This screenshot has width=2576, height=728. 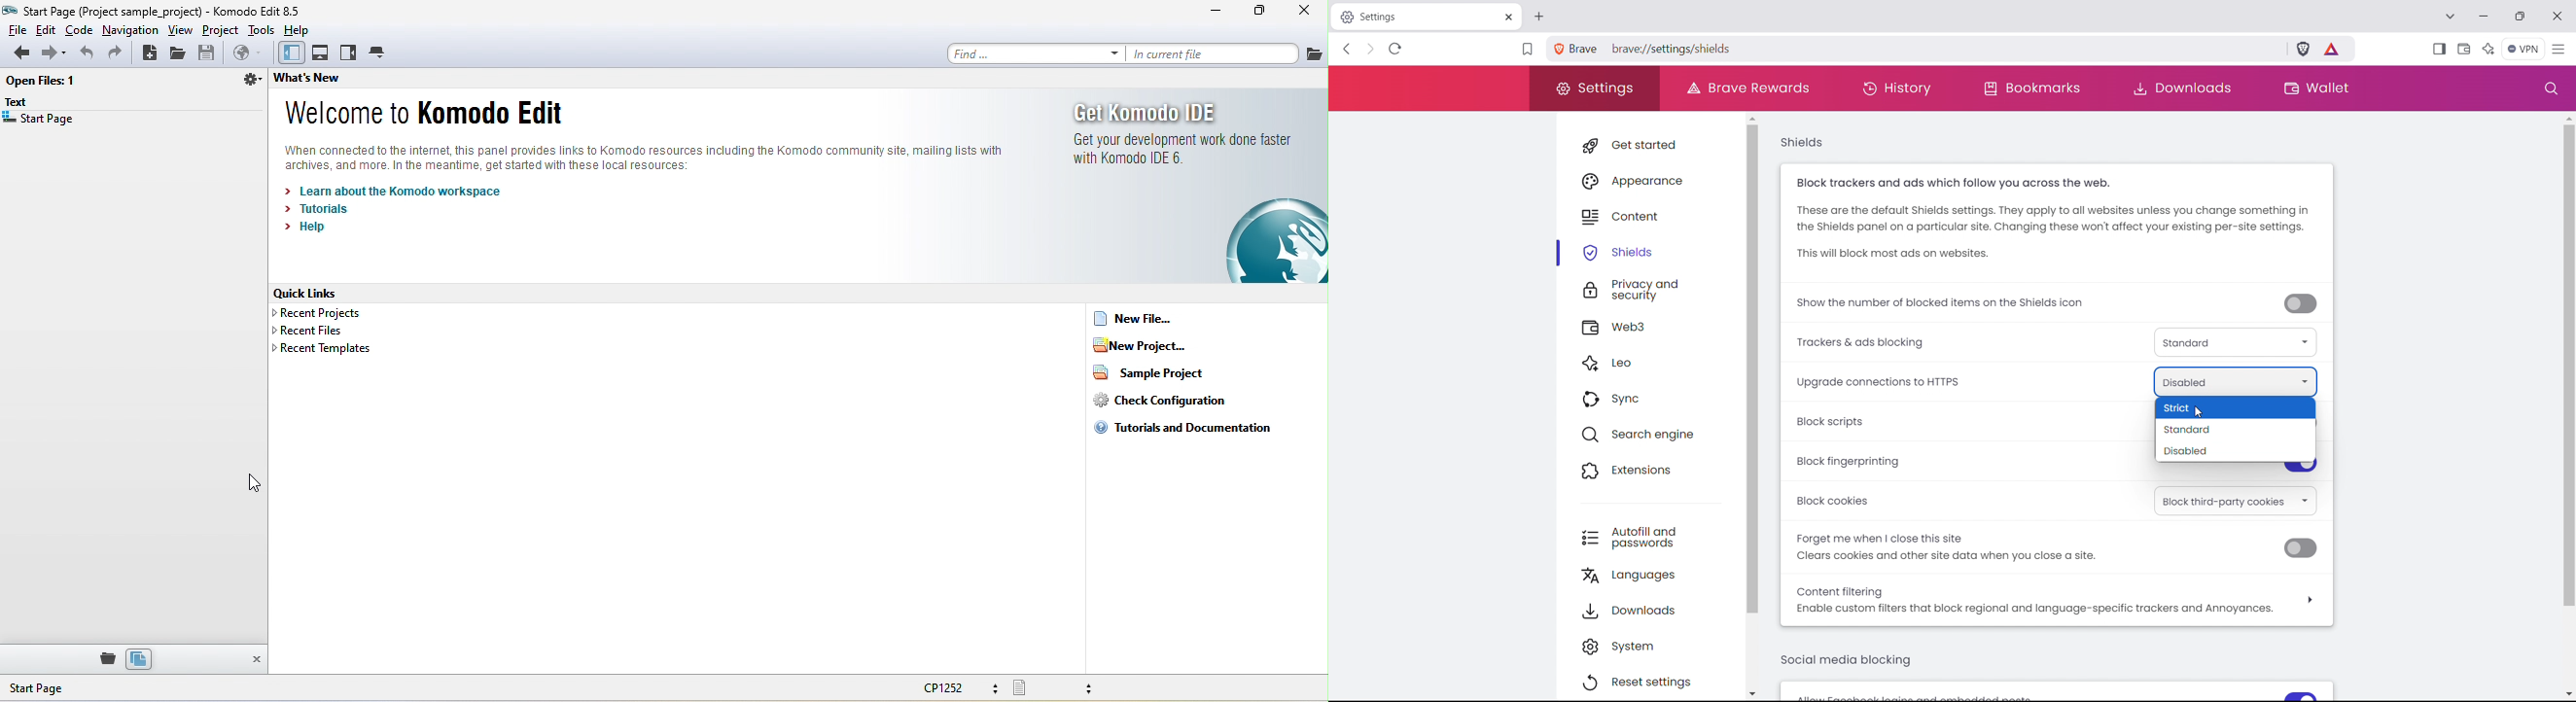 What do you see at coordinates (1395, 49) in the screenshot?
I see `refrsh this page` at bounding box center [1395, 49].